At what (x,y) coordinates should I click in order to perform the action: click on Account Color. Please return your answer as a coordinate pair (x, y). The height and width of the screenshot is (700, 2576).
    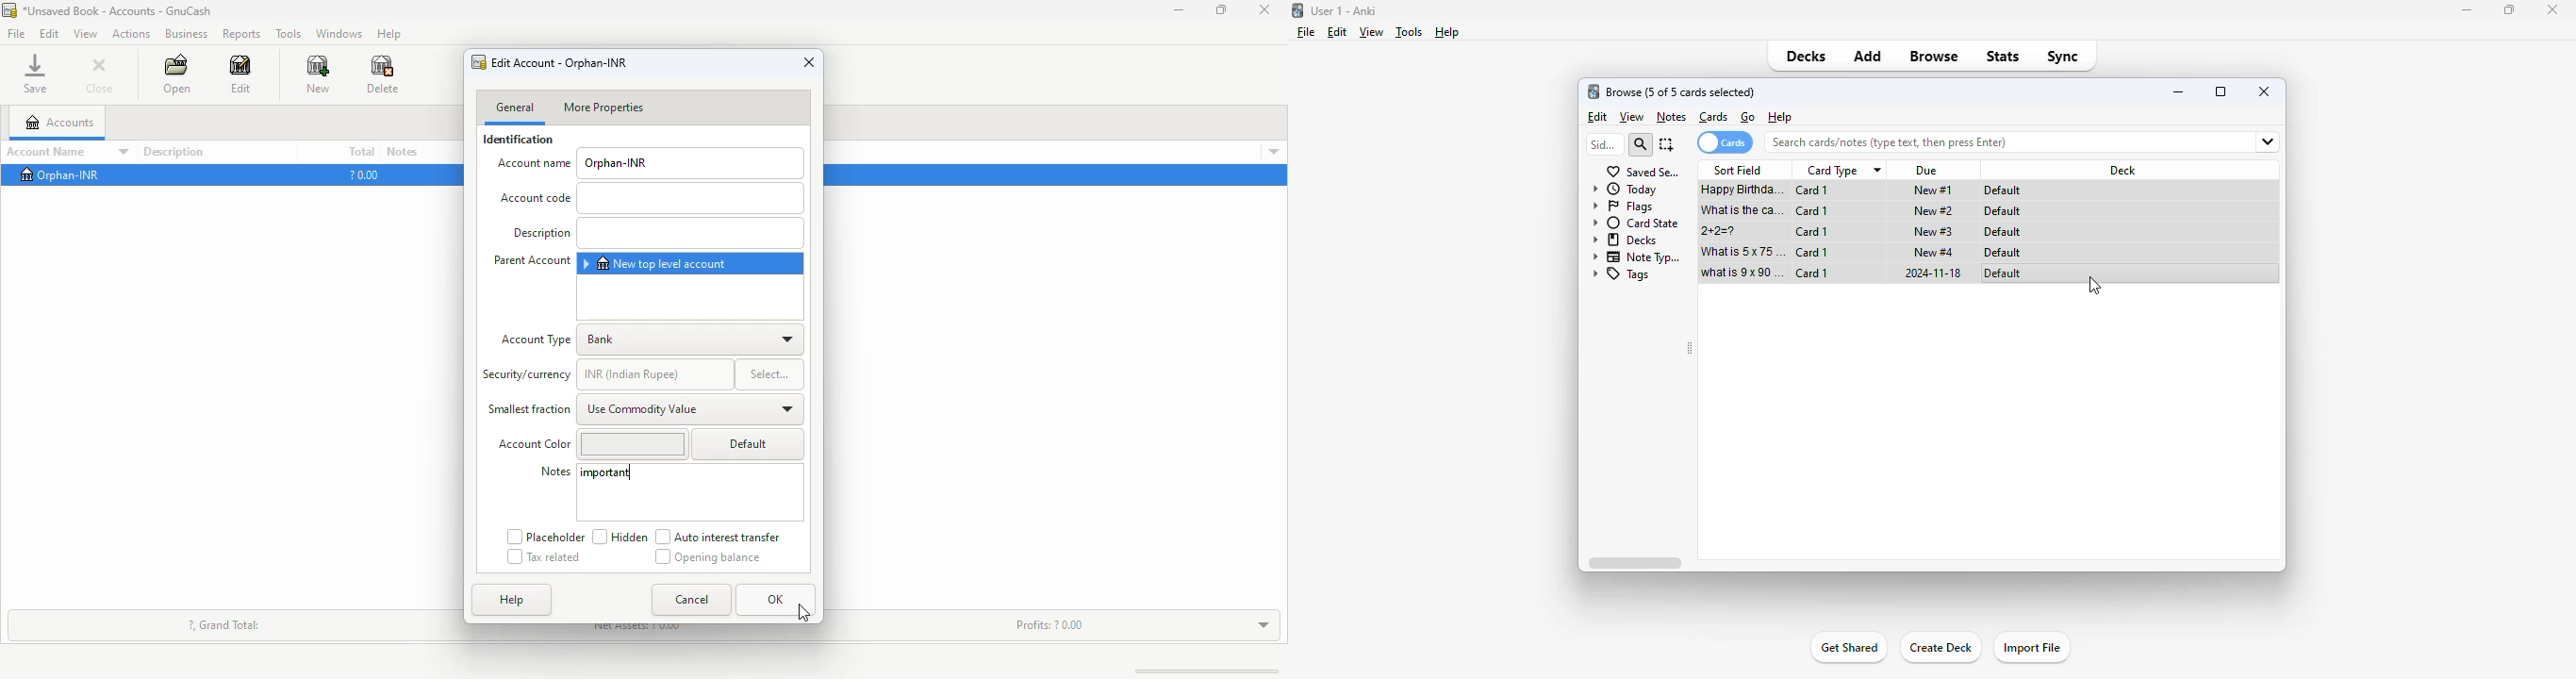
    Looking at the image, I should click on (532, 445).